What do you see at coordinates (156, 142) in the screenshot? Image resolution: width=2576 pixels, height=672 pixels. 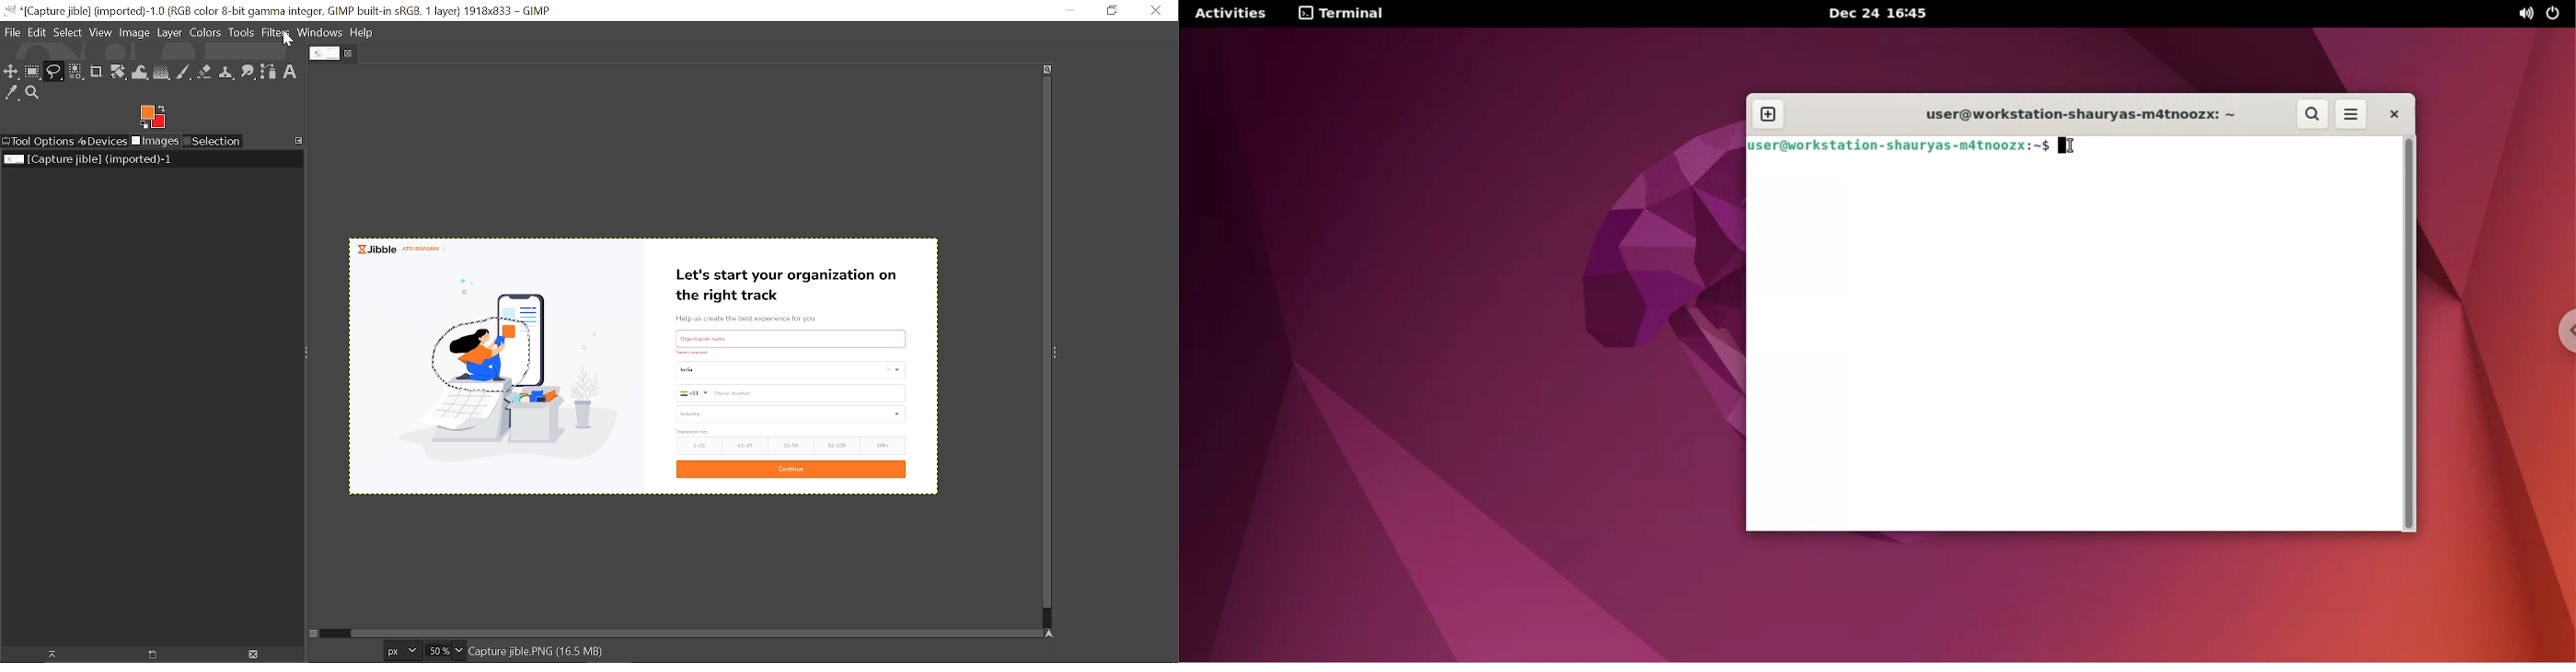 I see `Images` at bounding box center [156, 142].